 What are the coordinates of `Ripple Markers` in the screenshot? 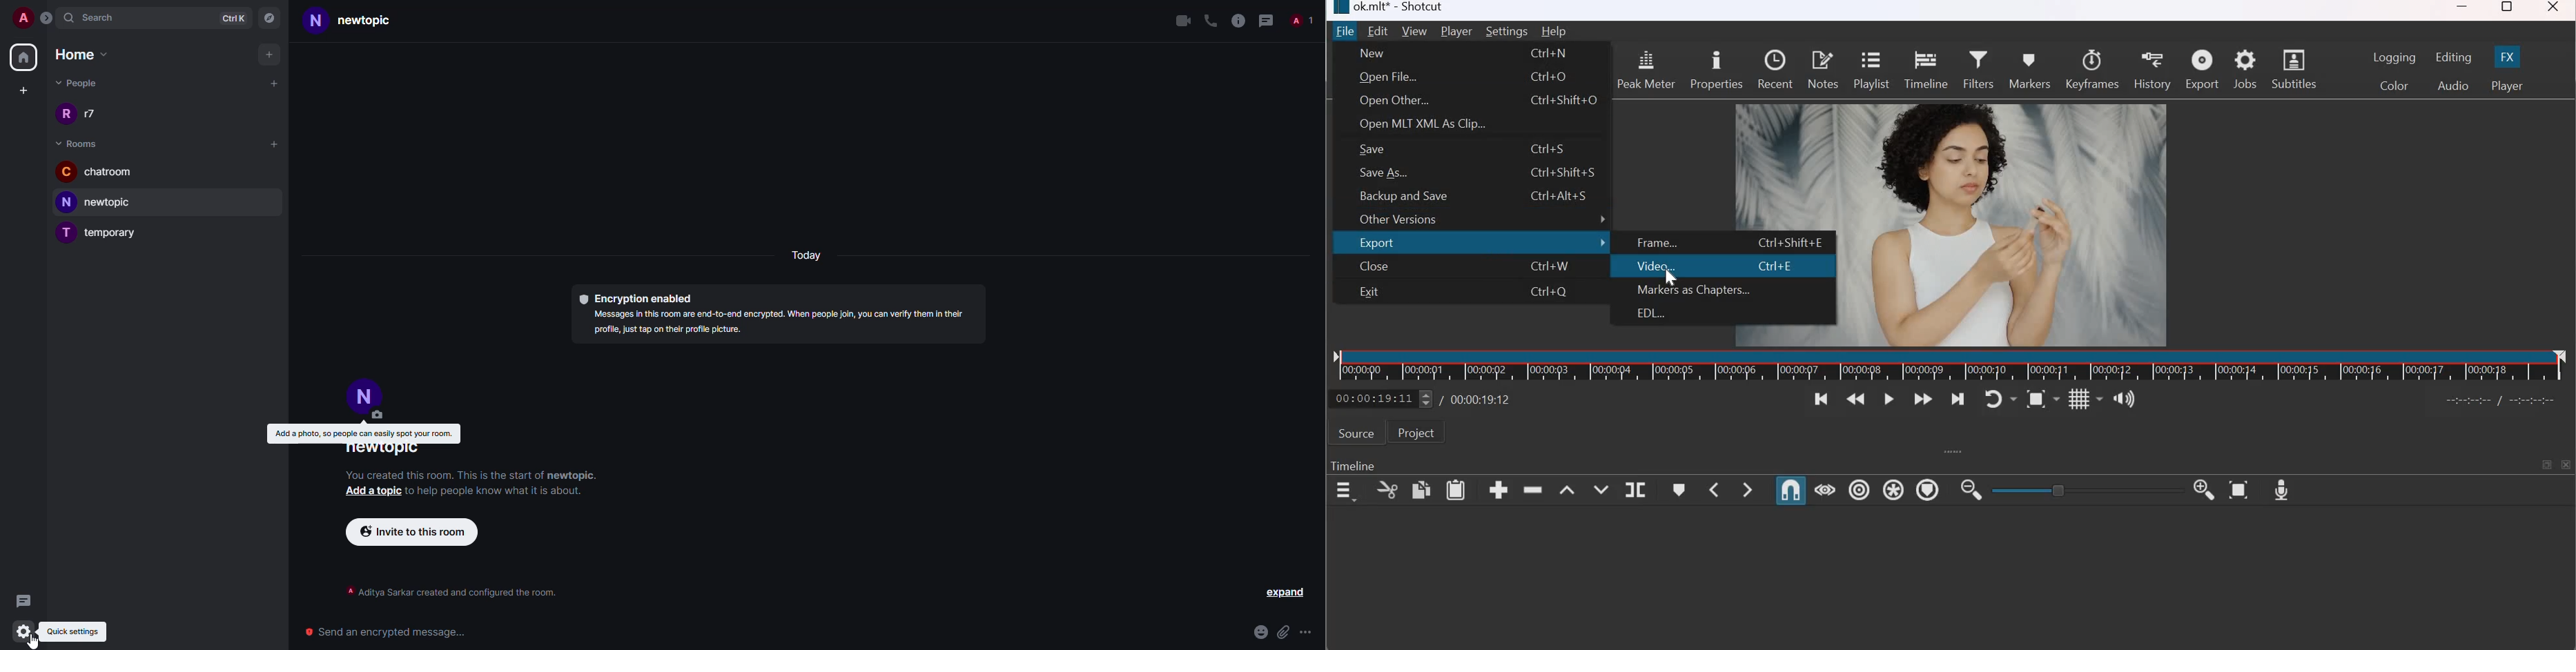 It's located at (1928, 492).